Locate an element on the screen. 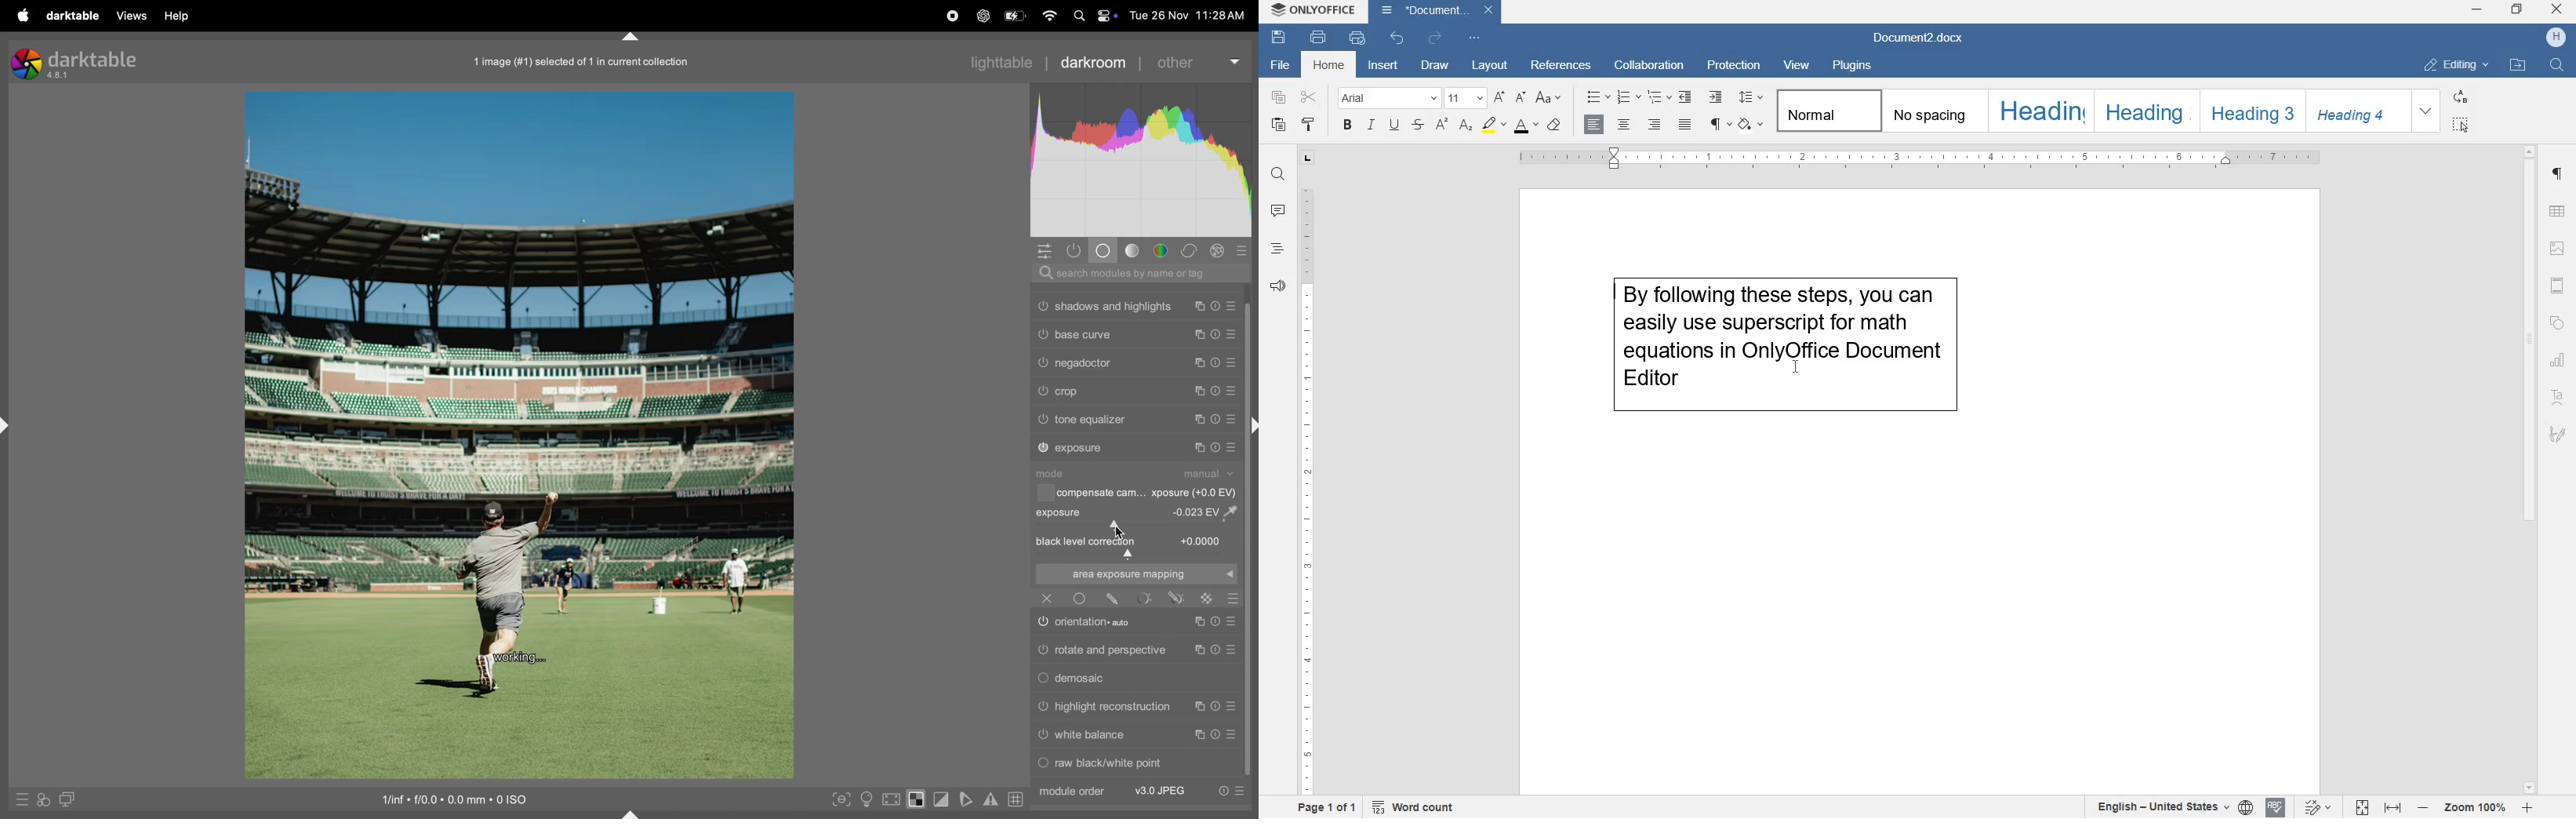 This screenshot has width=2576, height=840. raw balck and white point is located at coordinates (1111, 762).